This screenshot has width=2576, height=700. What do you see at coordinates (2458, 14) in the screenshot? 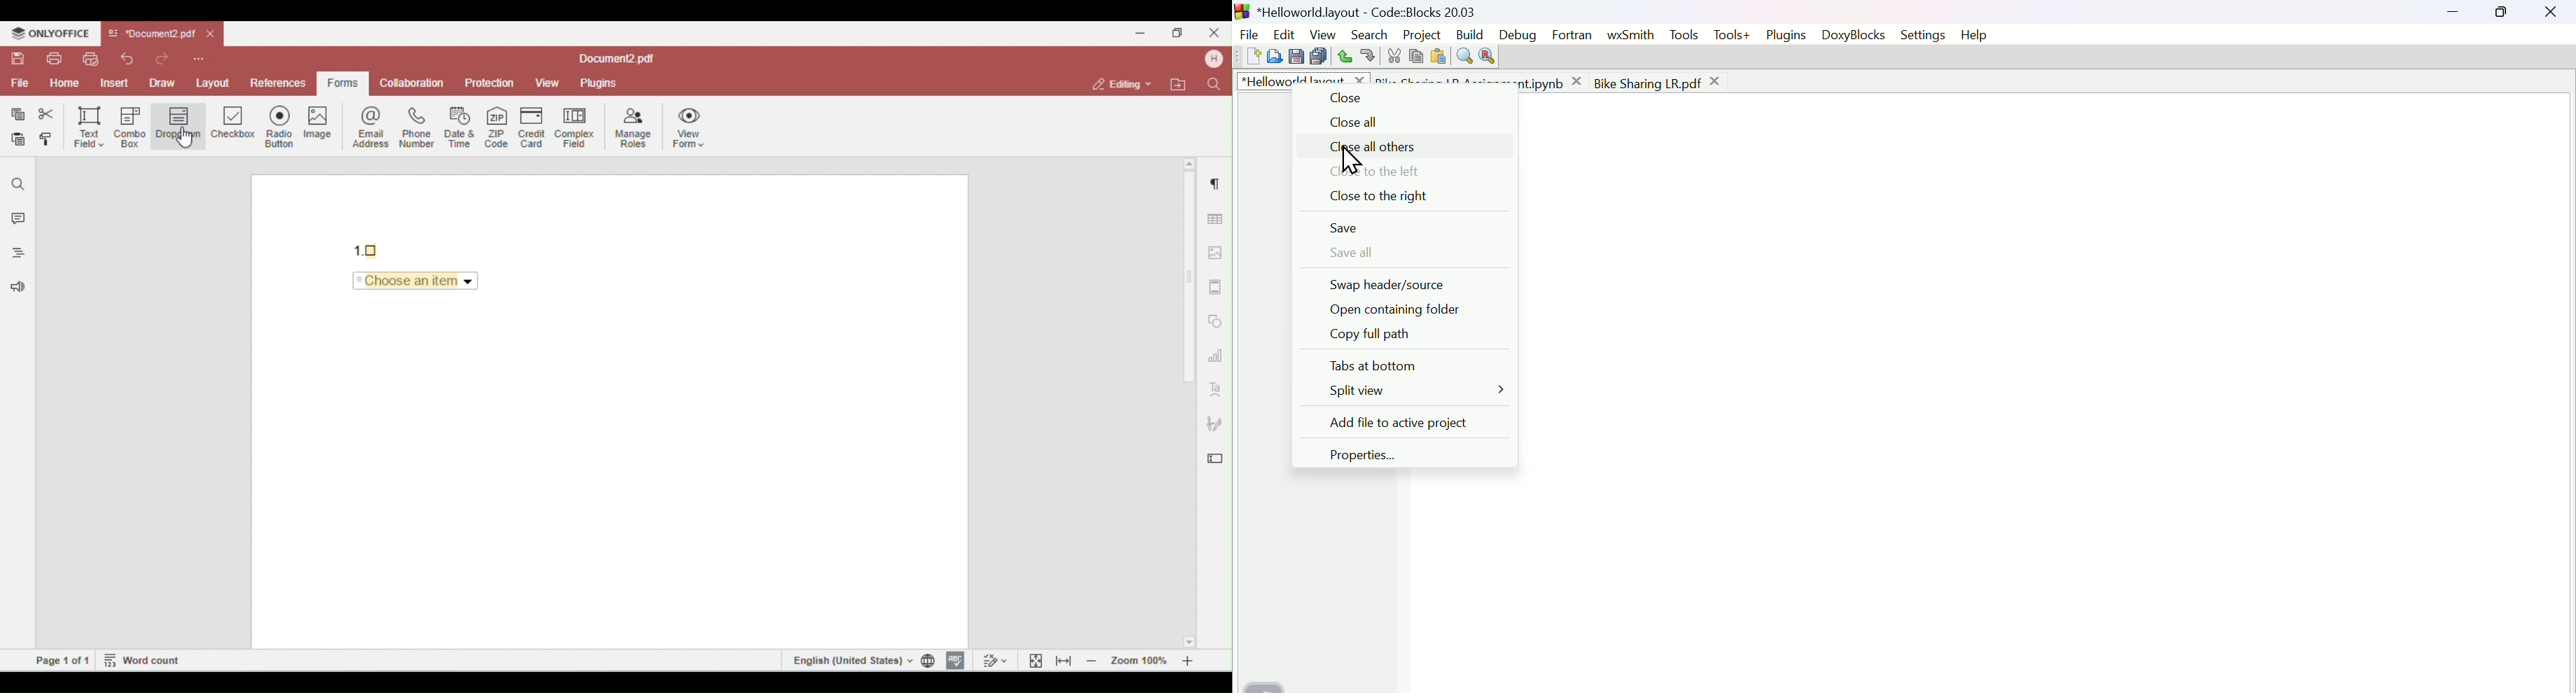
I see `minimise` at bounding box center [2458, 14].